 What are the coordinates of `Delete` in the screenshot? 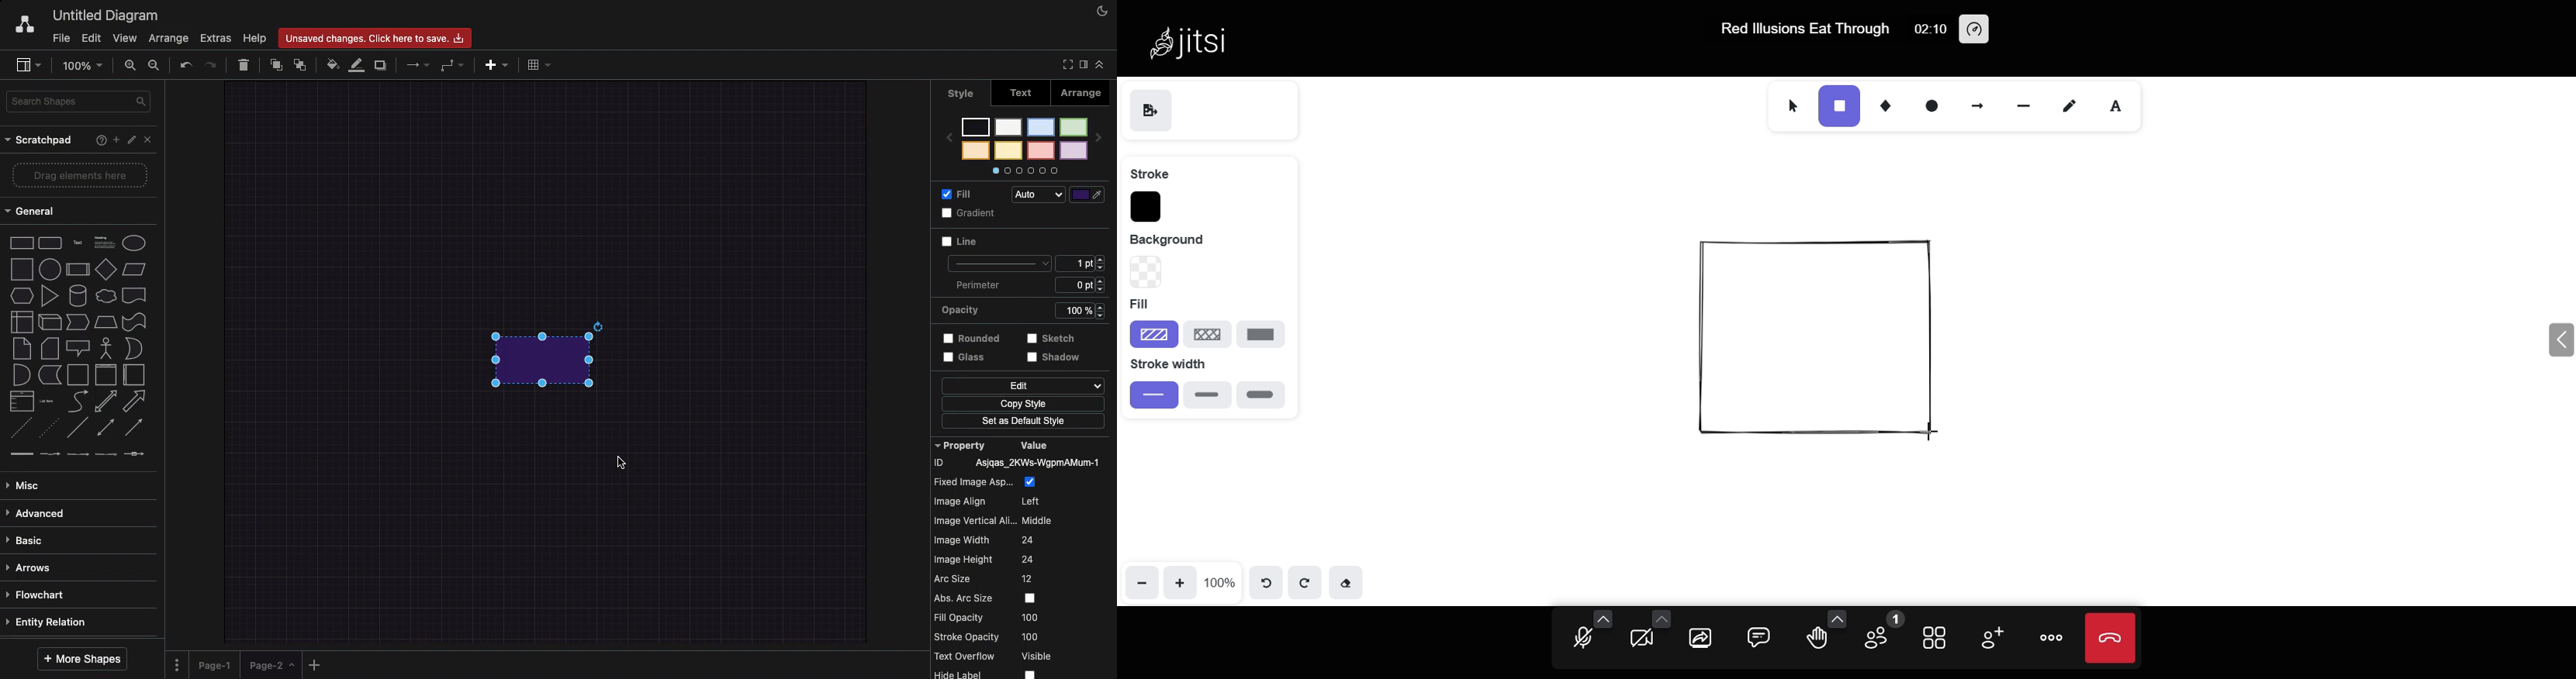 It's located at (245, 63).